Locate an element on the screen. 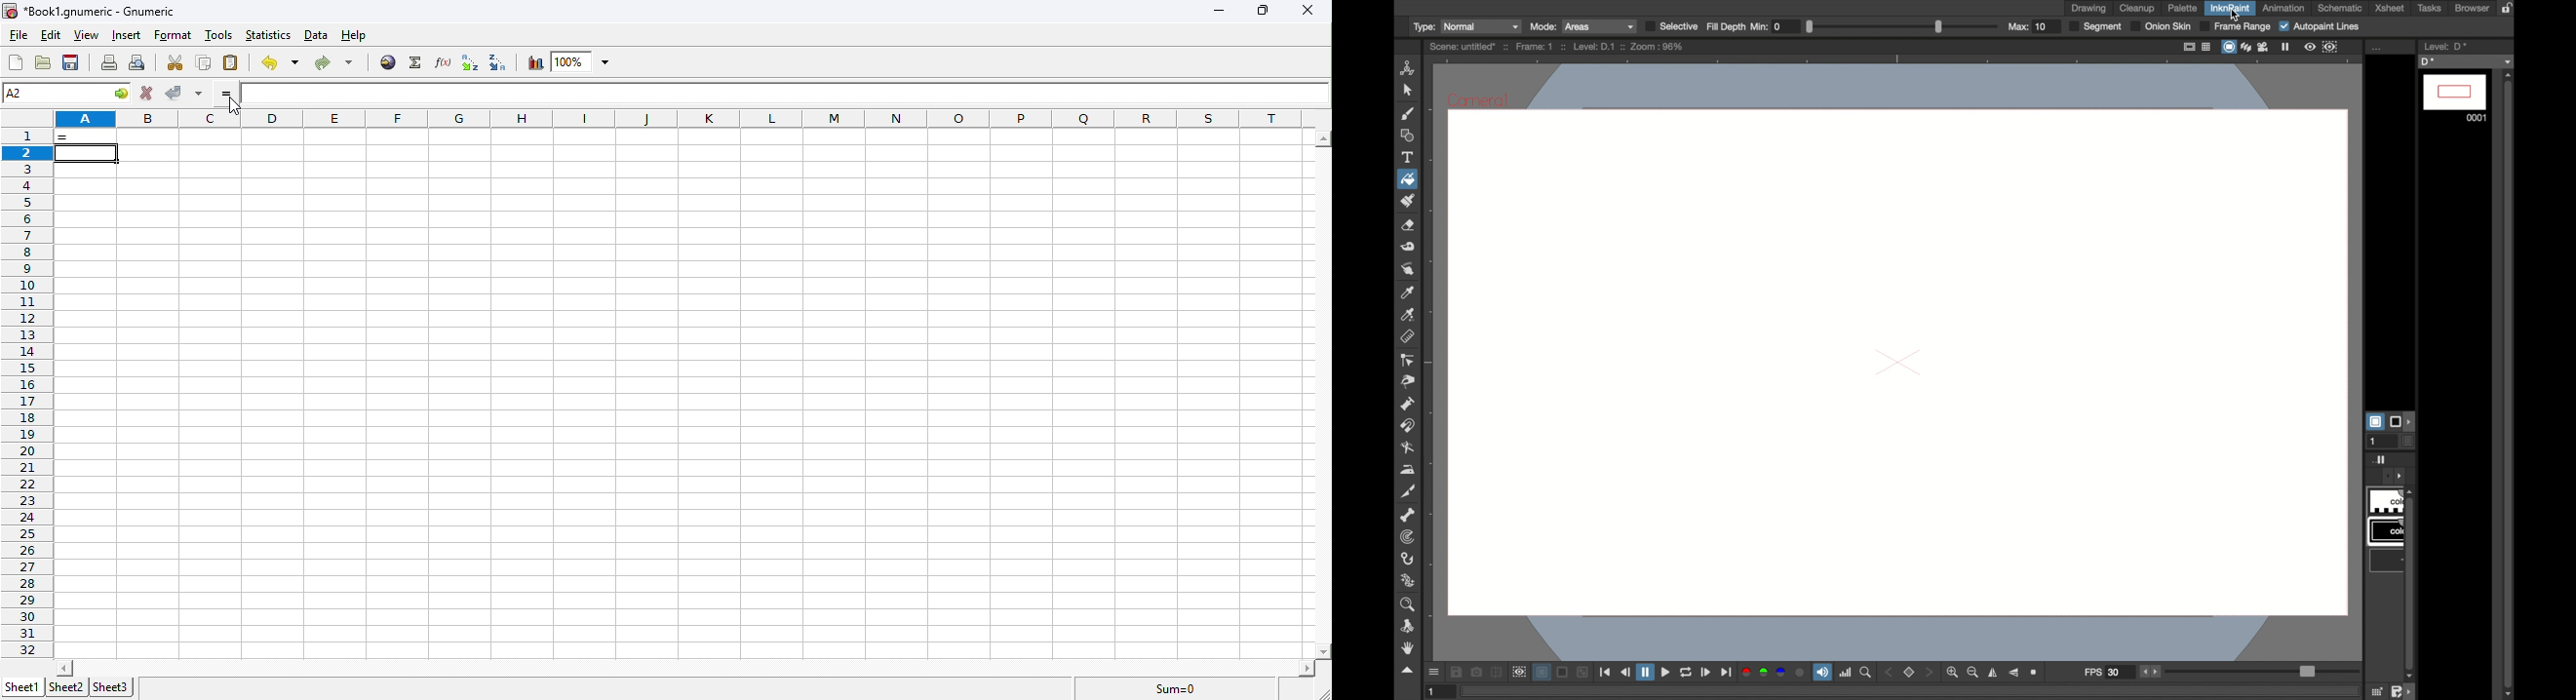 This screenshot has height=700, width=2576. new is located at coordinates (16, 63).